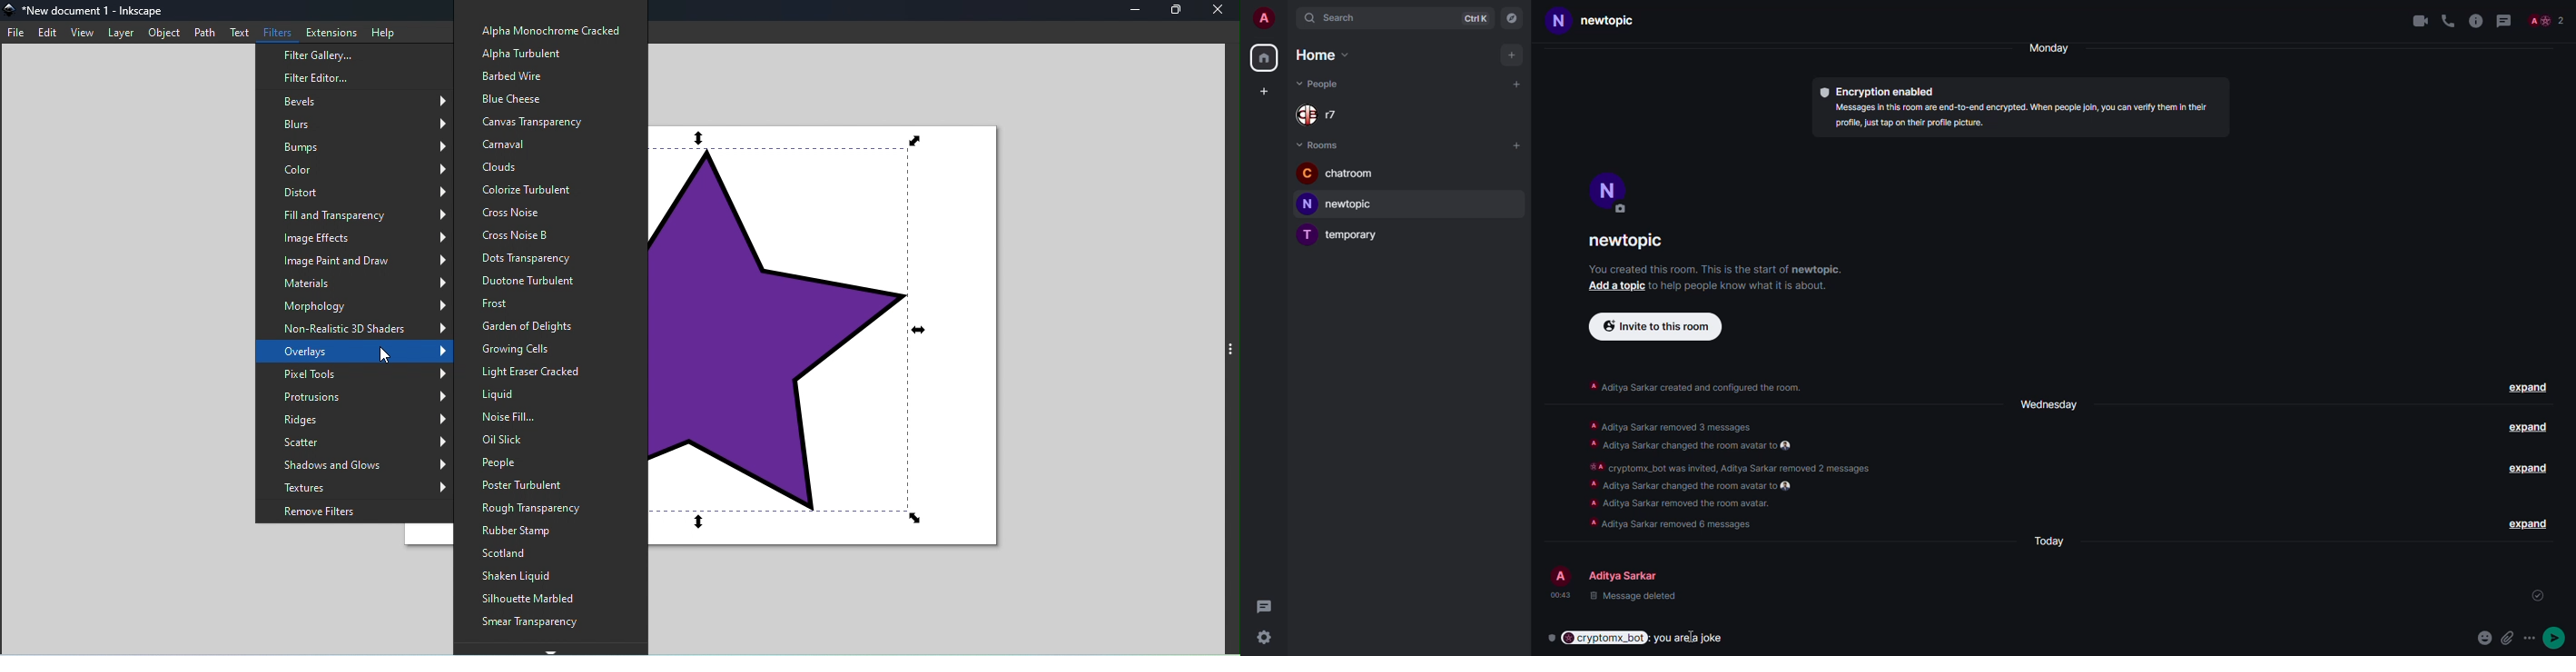 The width and height of the screenshot is (2576, 672). What do you see at coordinates (279, 30) in the screenshot?
I see `Filters` at bounding box center [279, 30].